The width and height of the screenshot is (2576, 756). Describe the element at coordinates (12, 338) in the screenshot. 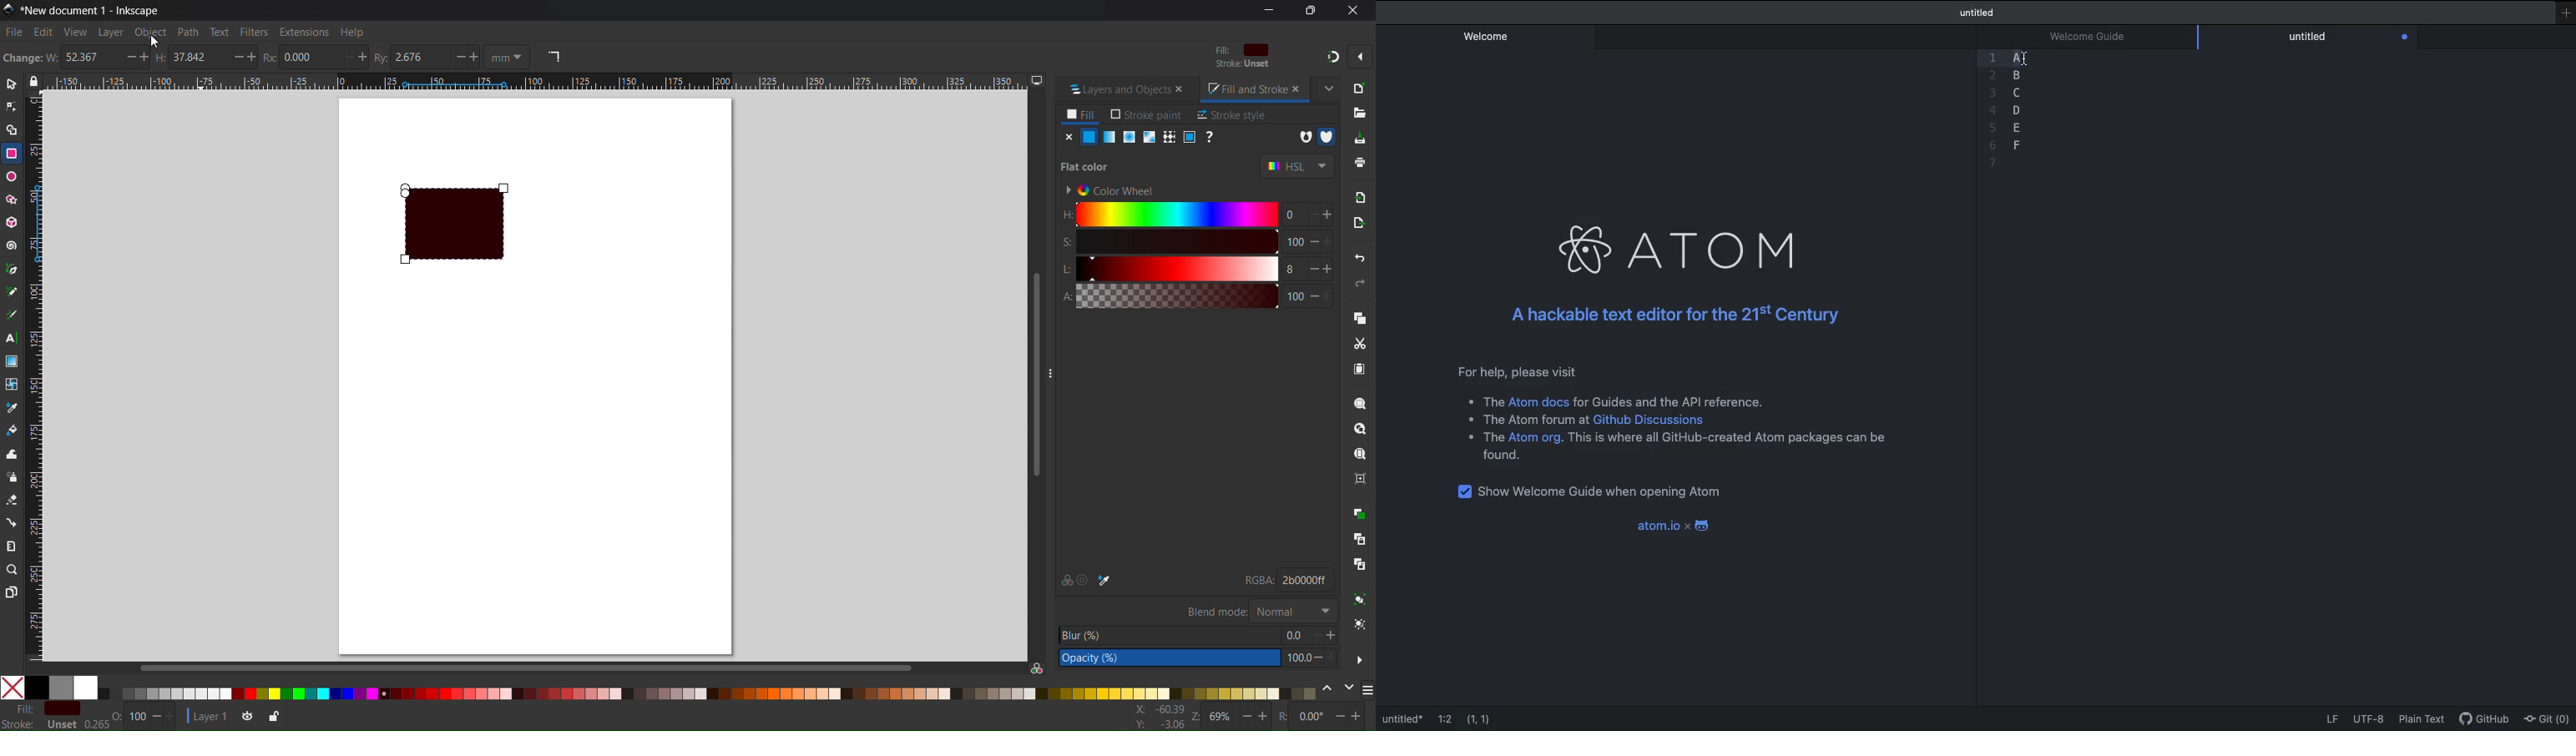

I see `Text tool` at that location.